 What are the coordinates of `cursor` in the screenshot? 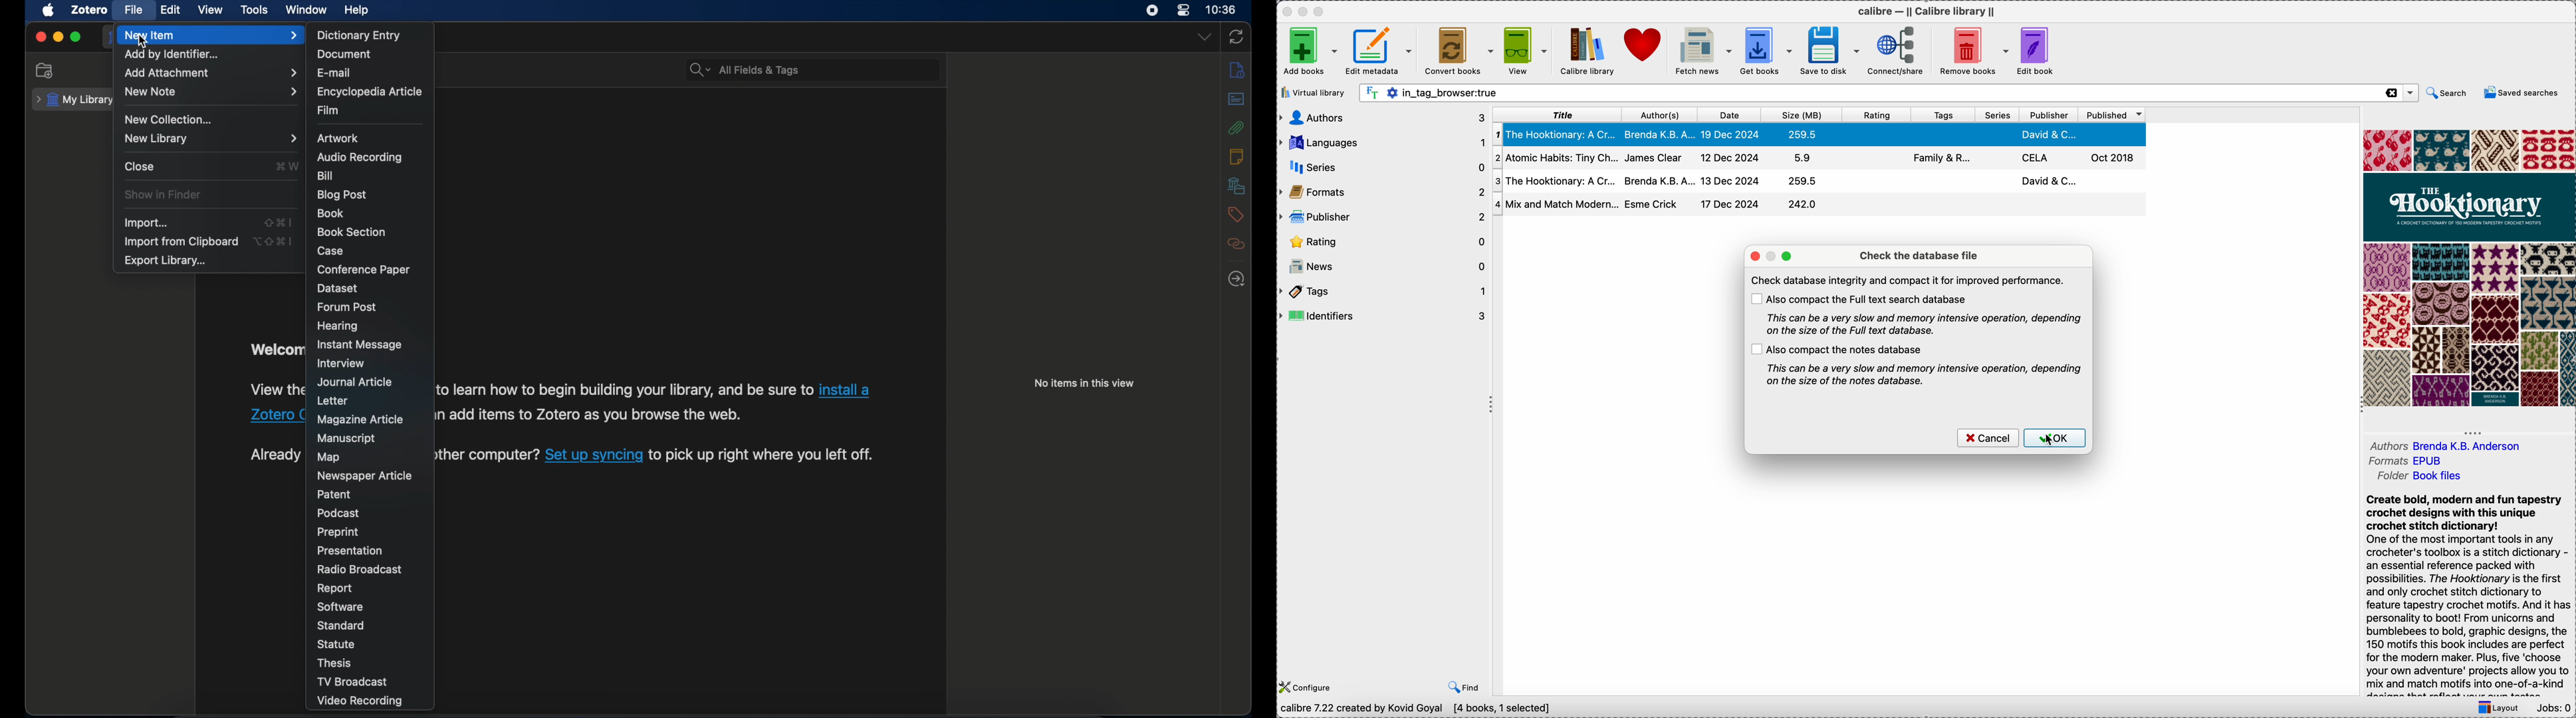 It's located at (143, 42).